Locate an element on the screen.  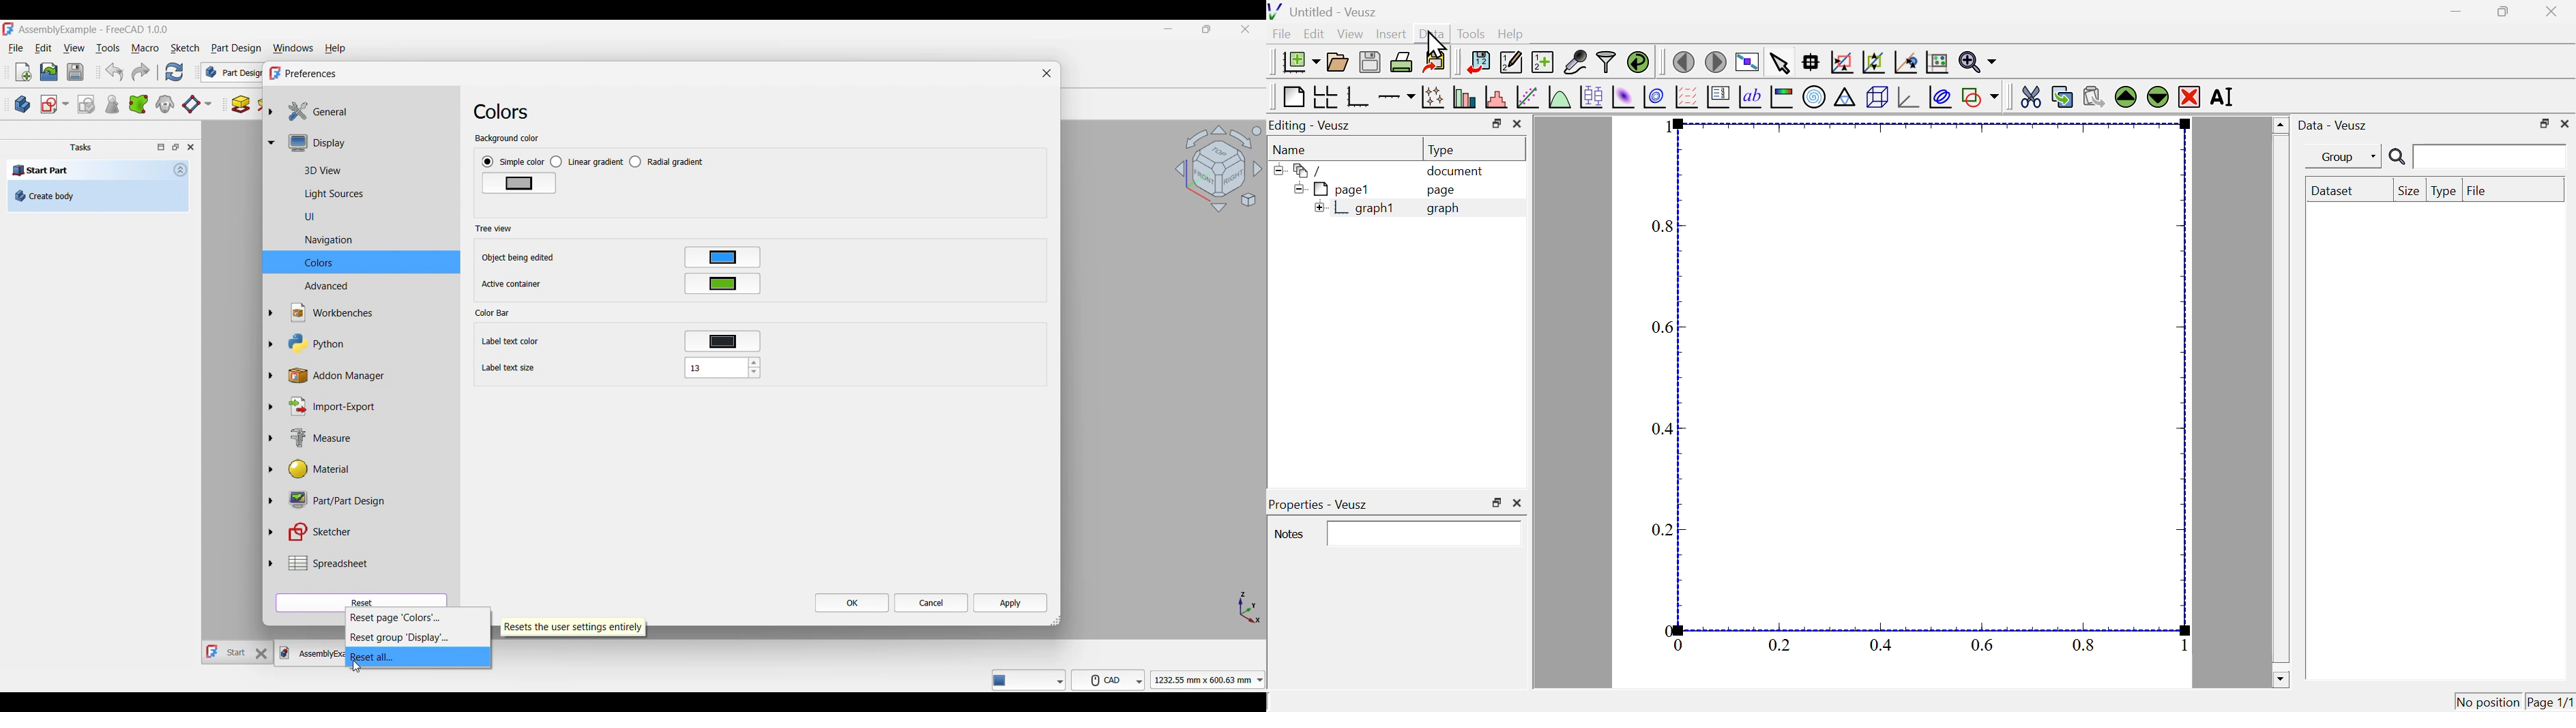
Sketch menu  is located at coordinates (185, 48).